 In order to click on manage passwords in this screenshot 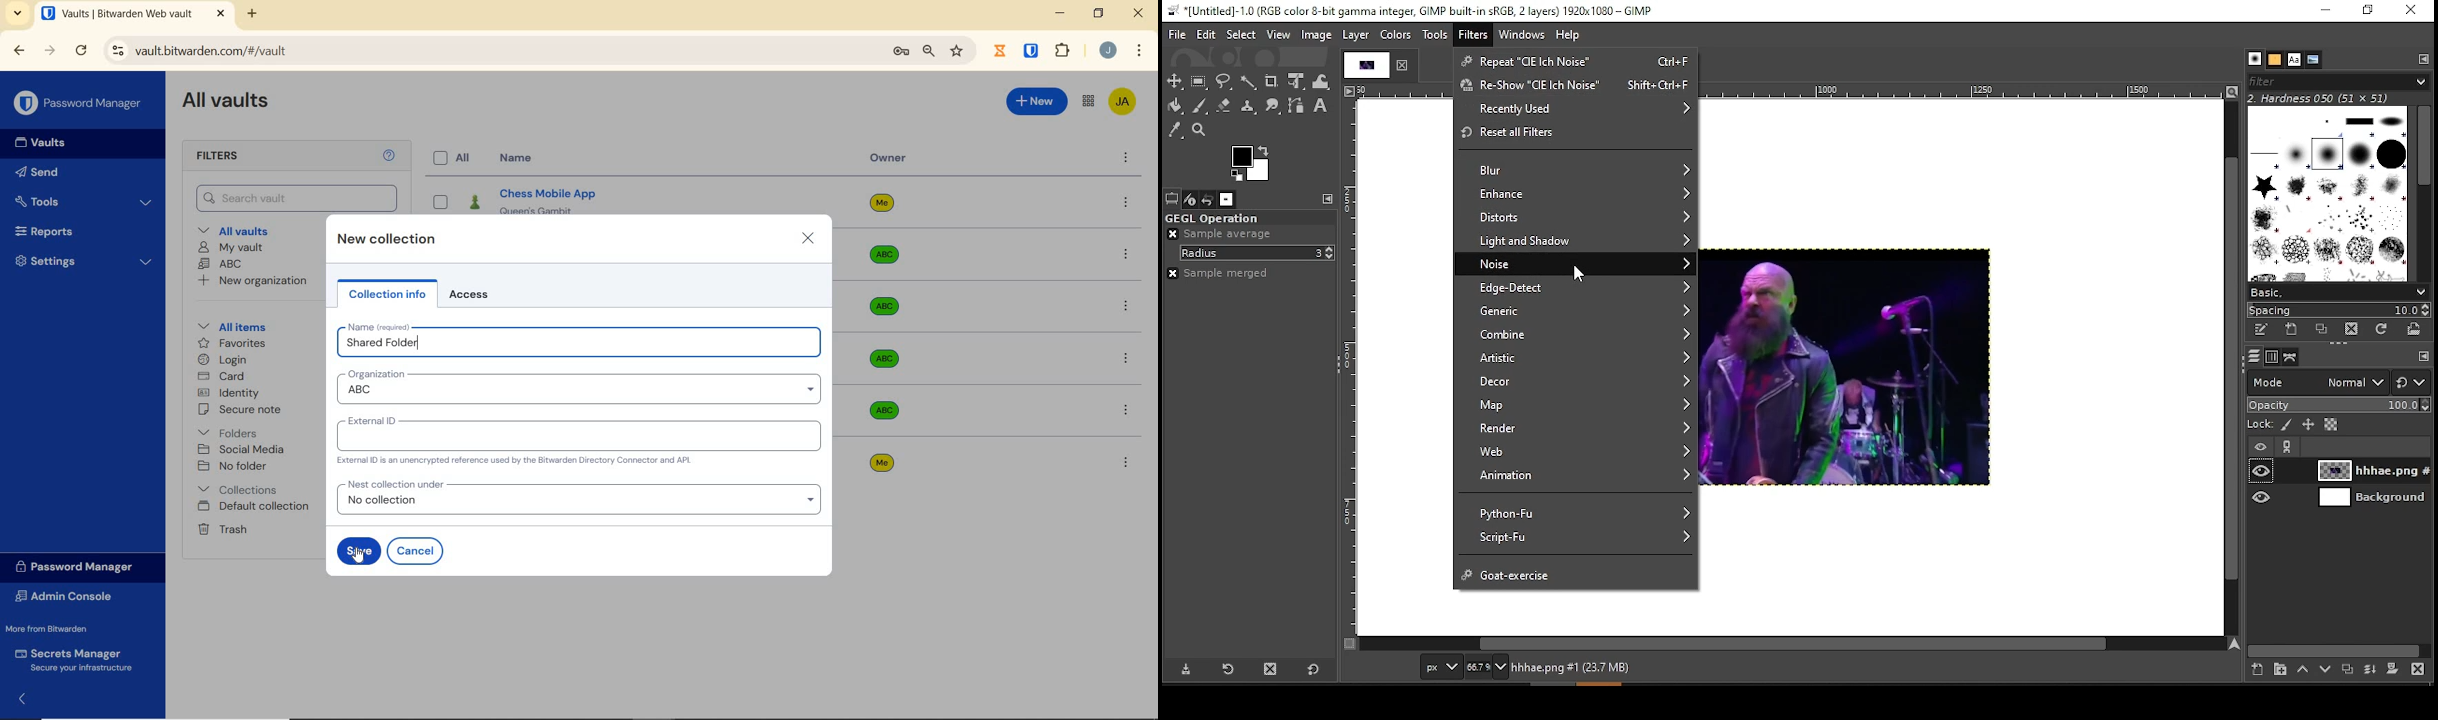, I will do `click(901, 53)`.